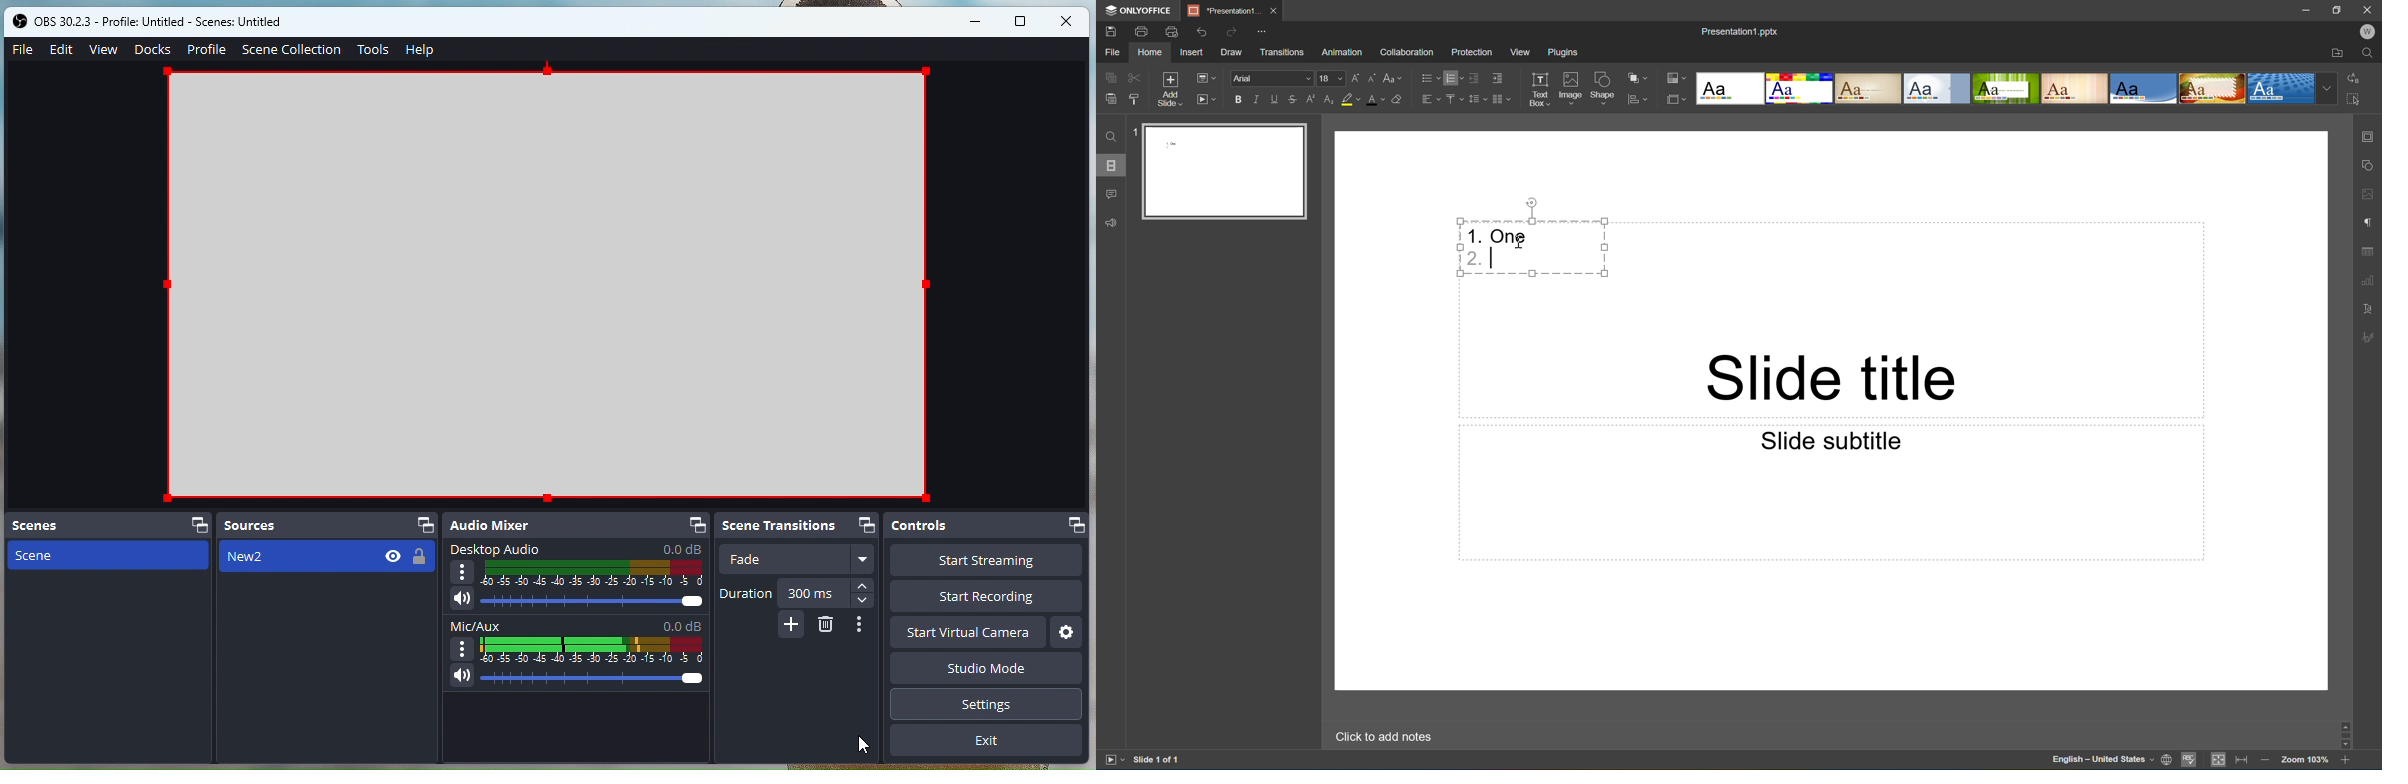  Describe the element at coordinates (1381, 737) in the screenshot. I see `Click to add notes` at that location.